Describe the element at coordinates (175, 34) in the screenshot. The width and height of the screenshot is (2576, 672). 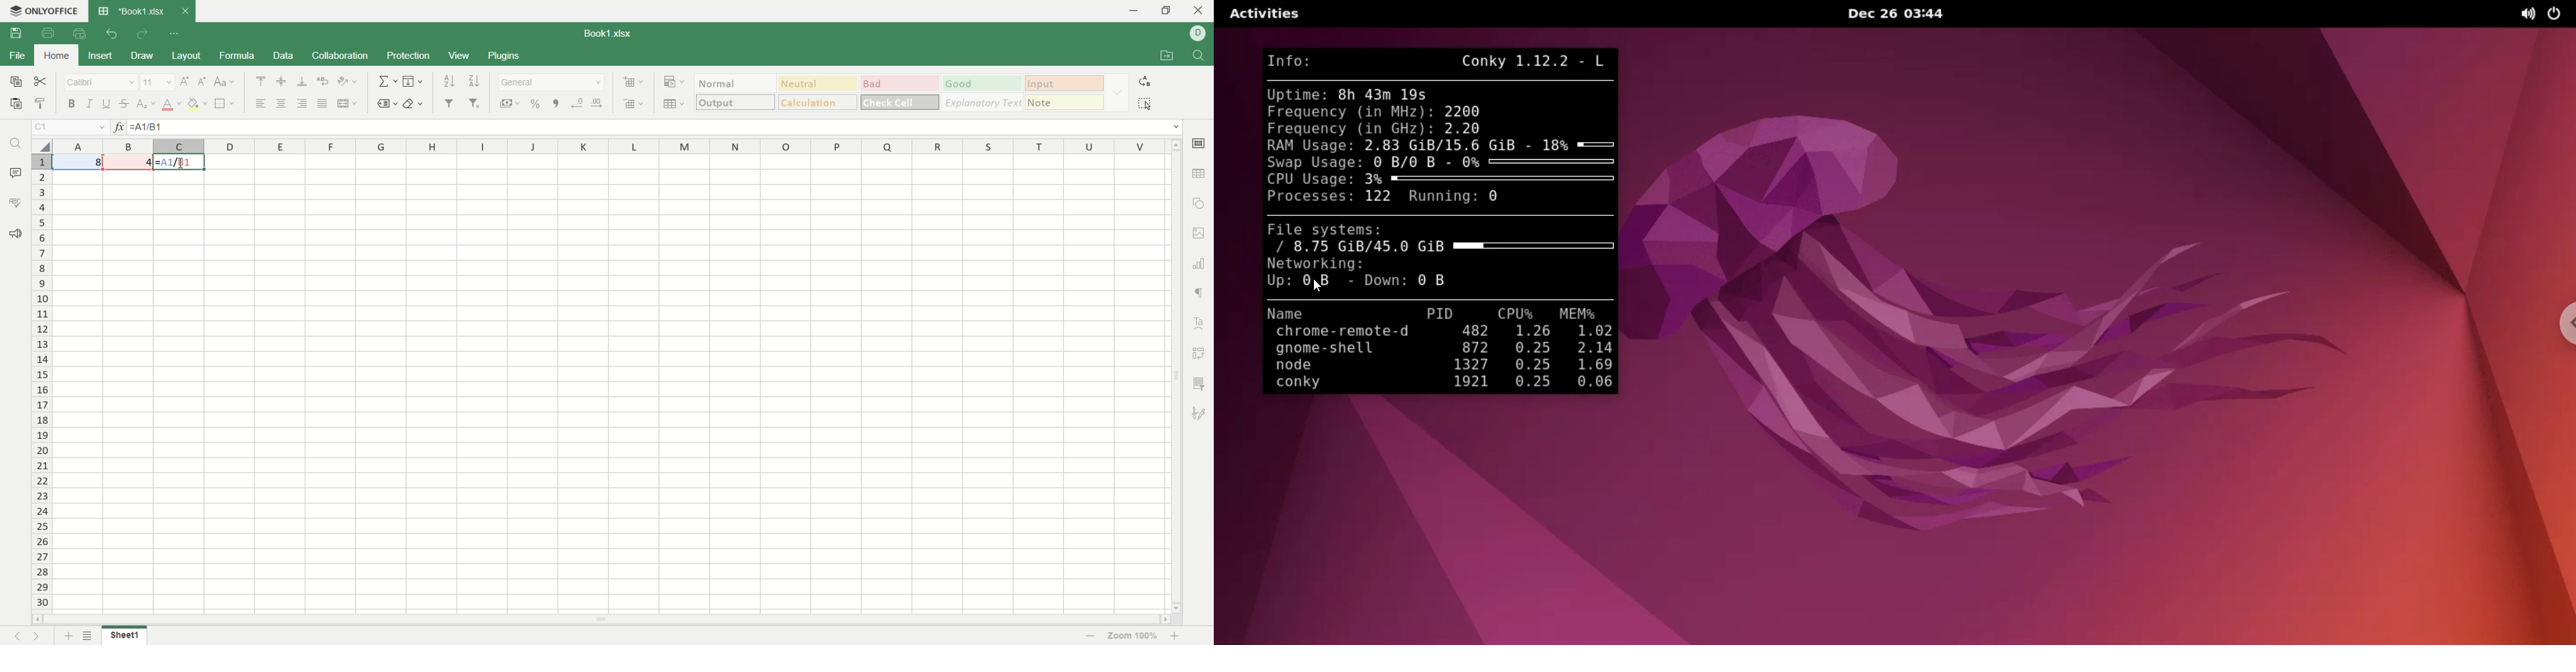
I see `customize quickaccess` at that location.